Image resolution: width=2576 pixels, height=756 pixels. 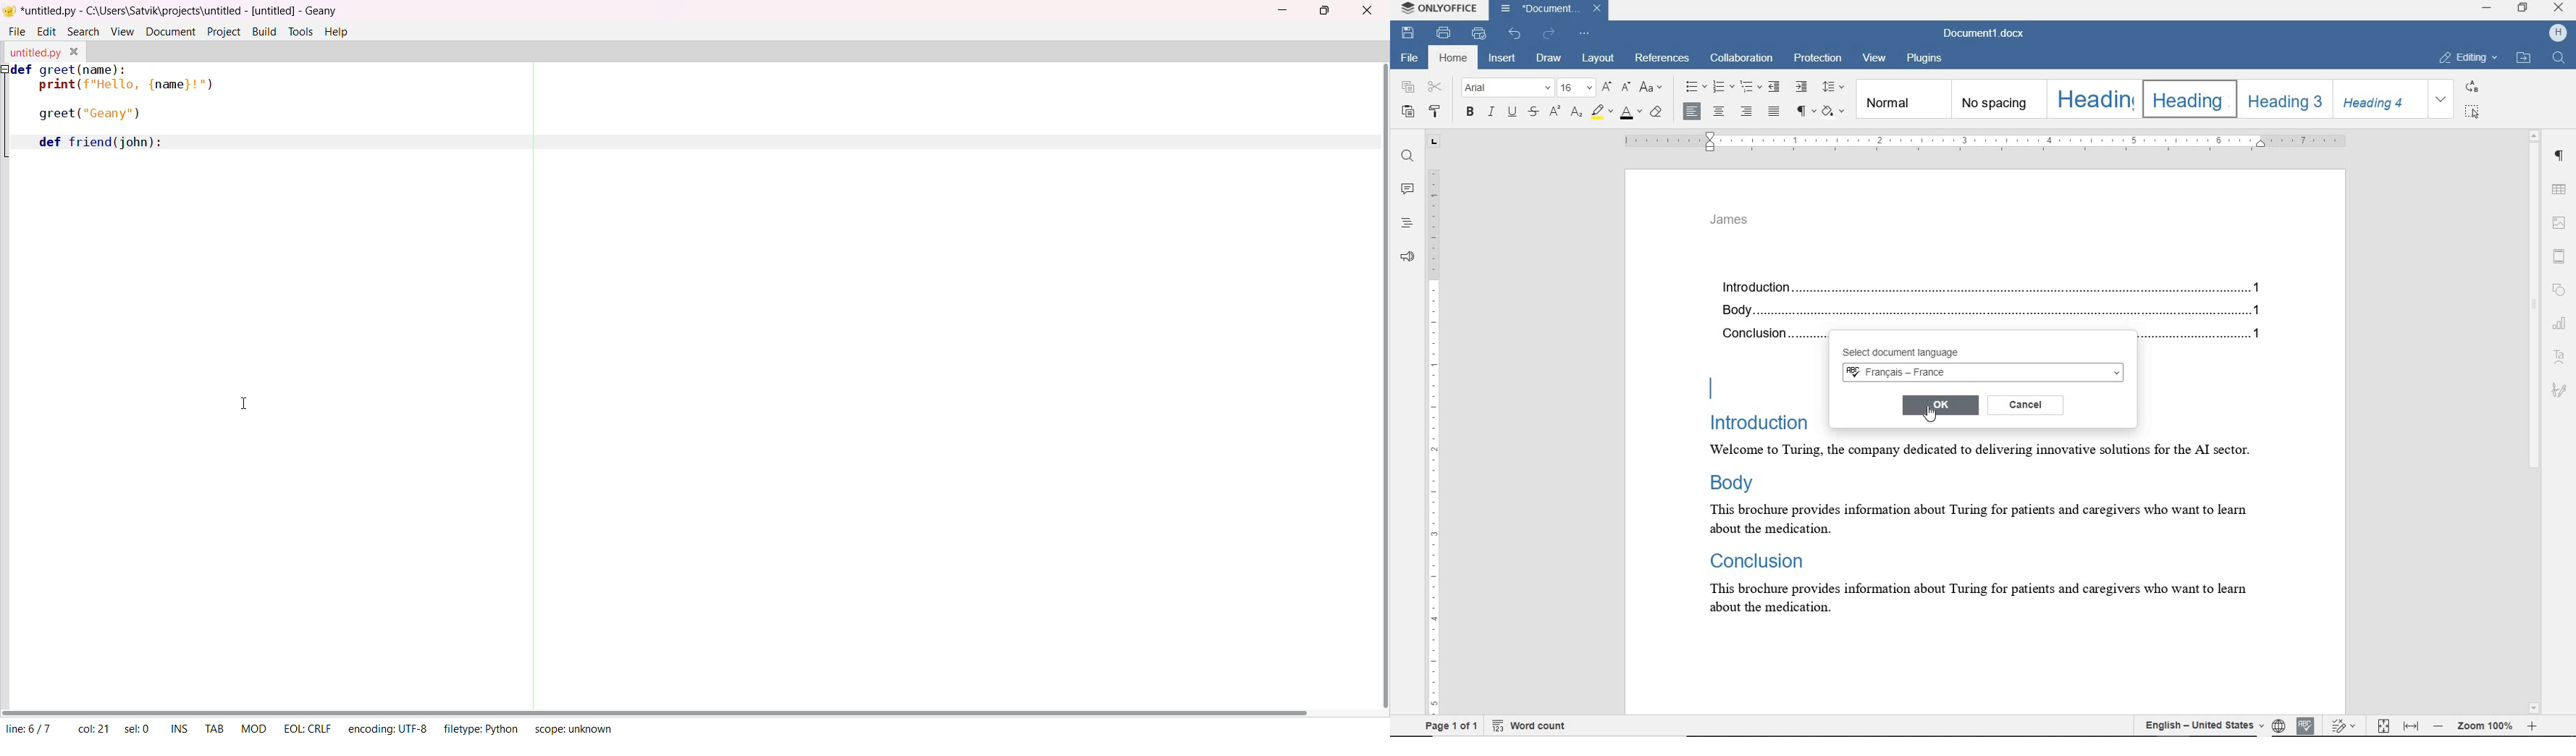 I want to click on , so click(x=1756, y=558).